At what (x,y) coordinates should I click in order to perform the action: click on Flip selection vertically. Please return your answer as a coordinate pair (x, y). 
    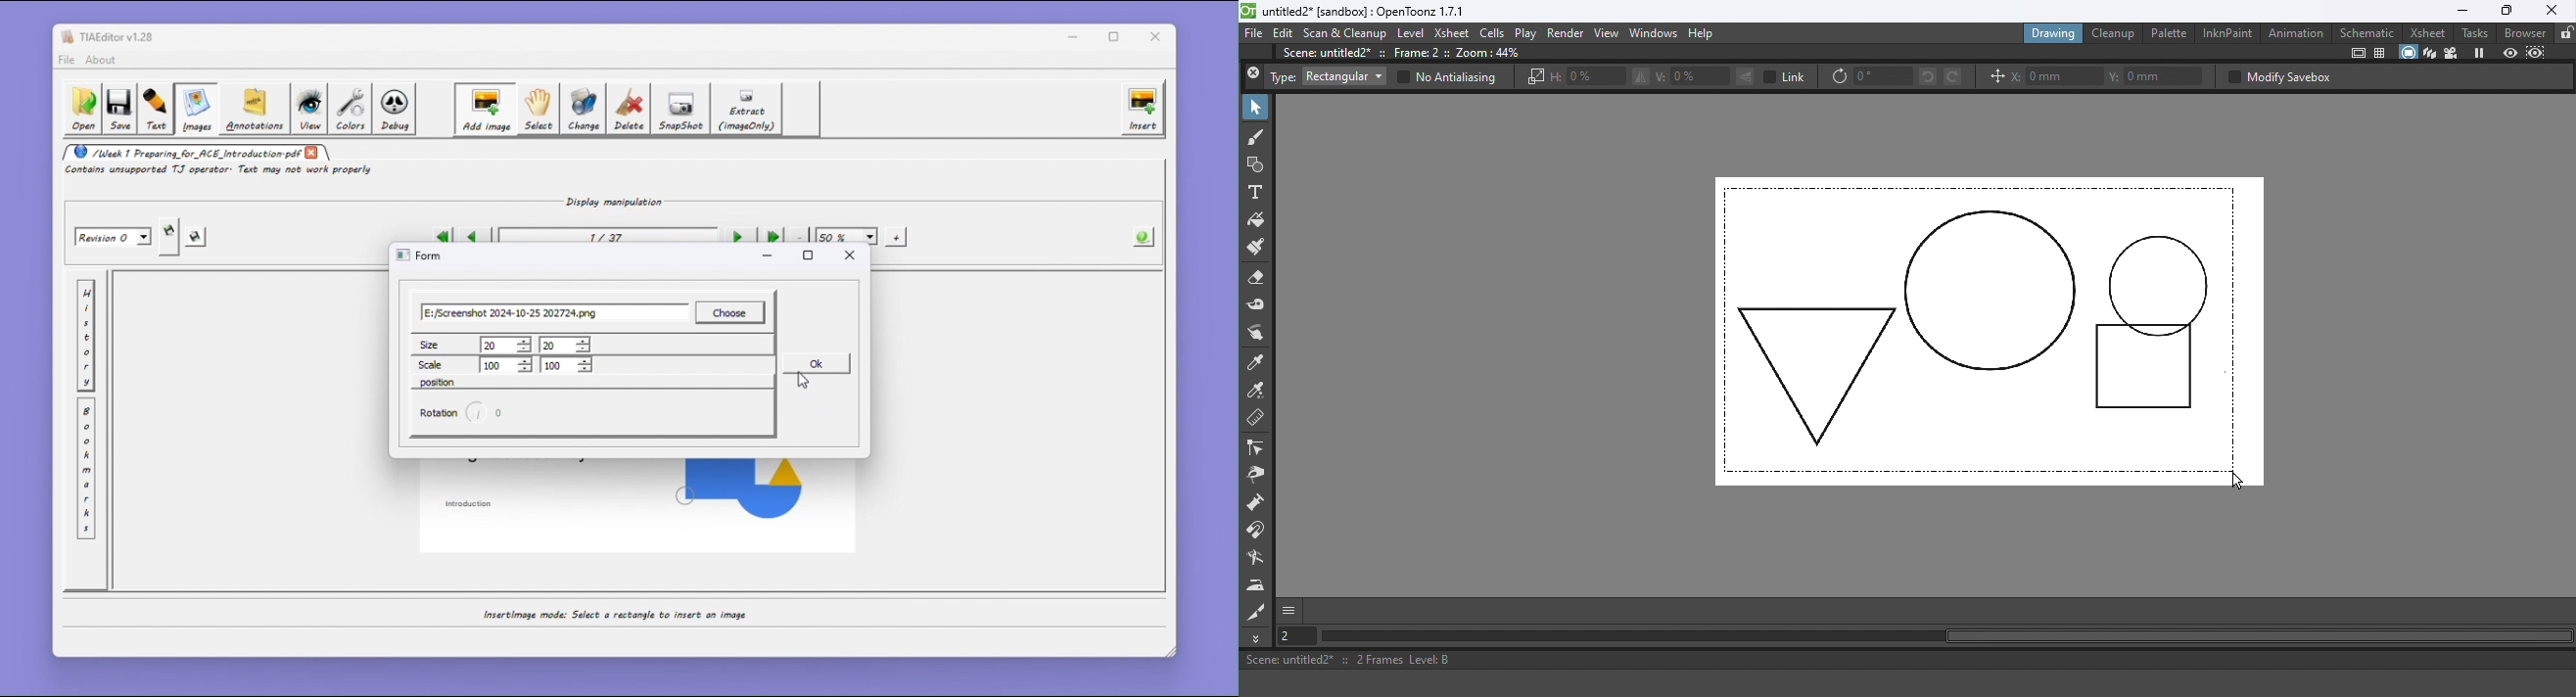
    Looking at the image, I should click on (1746, 76).